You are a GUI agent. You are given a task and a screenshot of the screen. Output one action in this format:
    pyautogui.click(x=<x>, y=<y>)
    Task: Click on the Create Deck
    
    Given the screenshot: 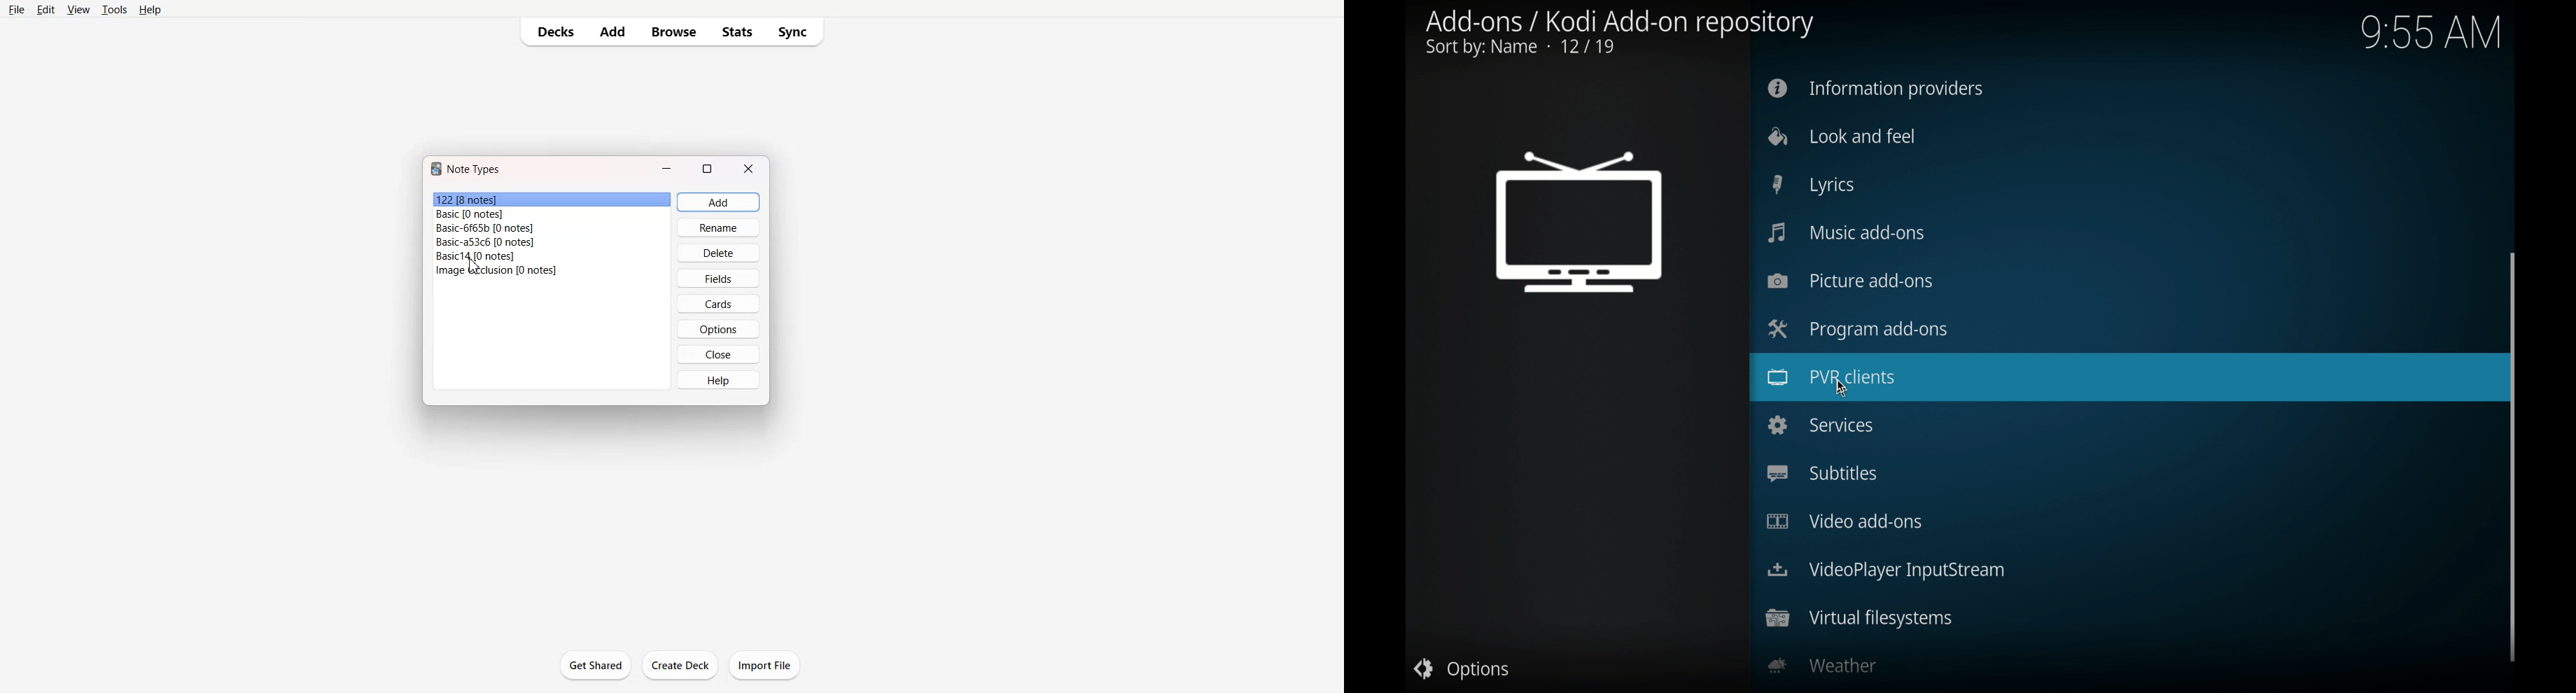 What is the action you would take?
    pyautogui.click(x=680, y=665)
    